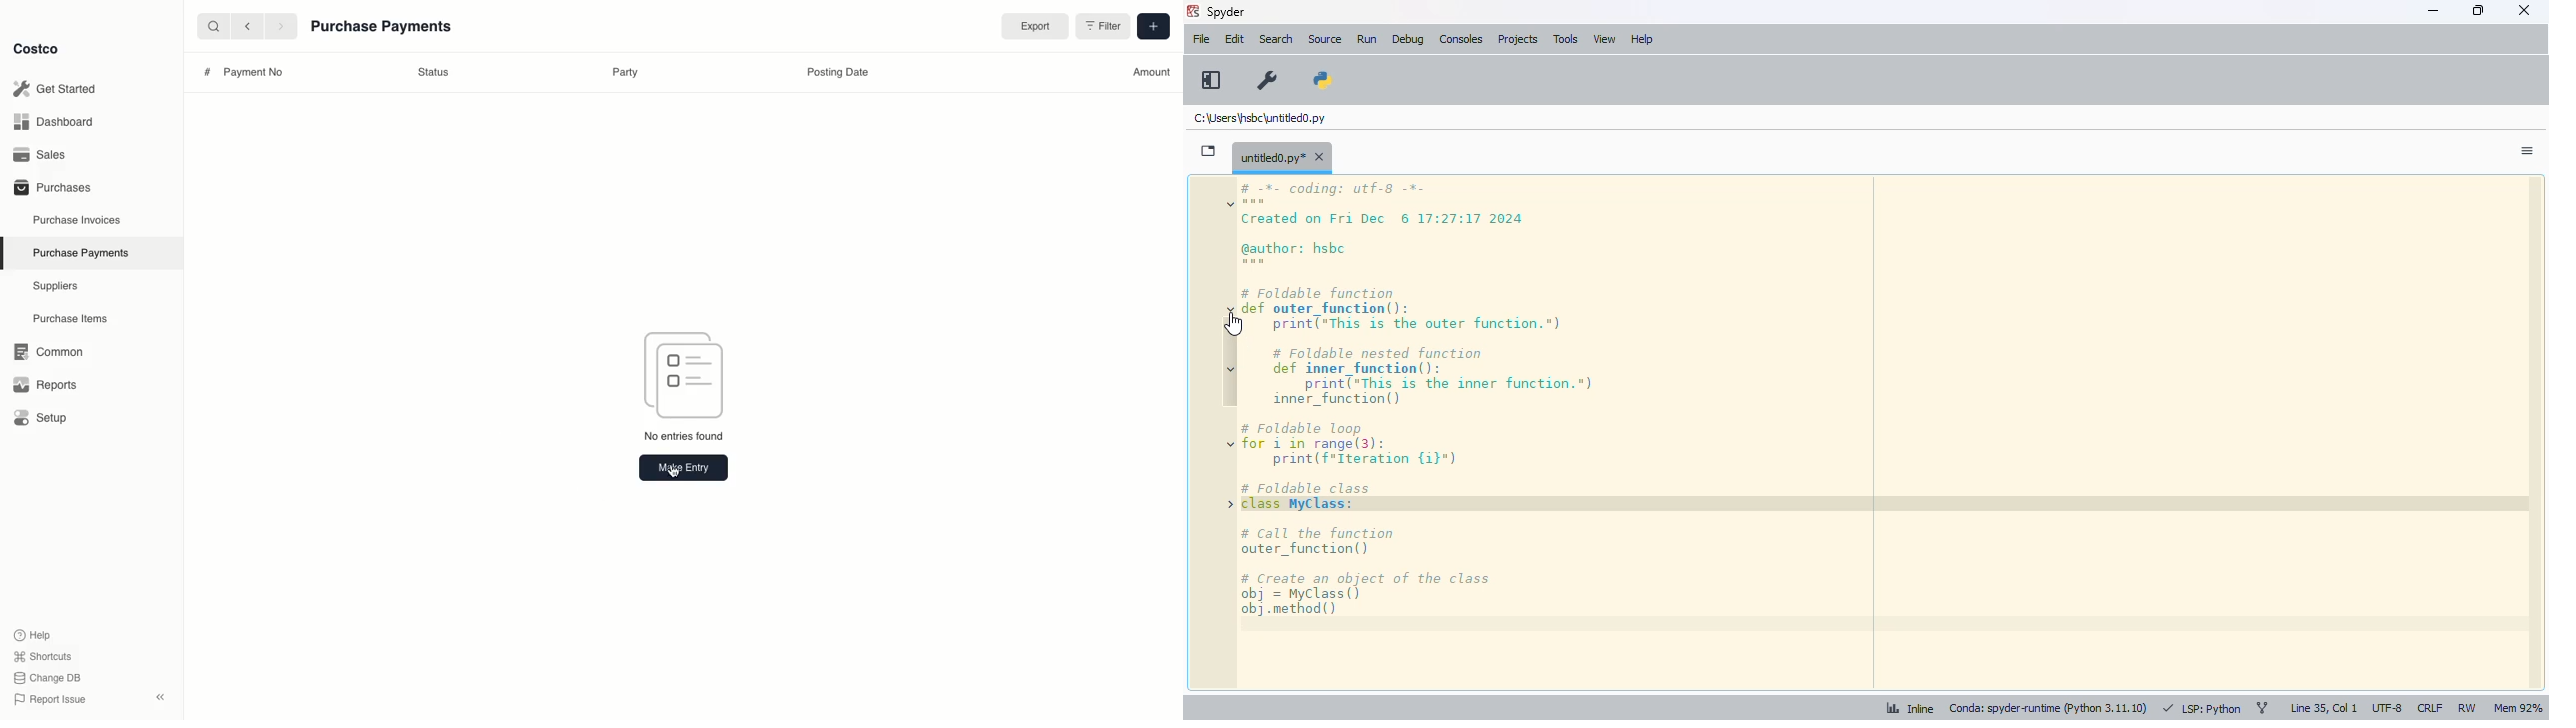 The width and height of the screenshot is (2576, 728). What do you see at coordinates (1519, 40) in the screenshot?
I see `projects` at bounding box center [1519, 40].